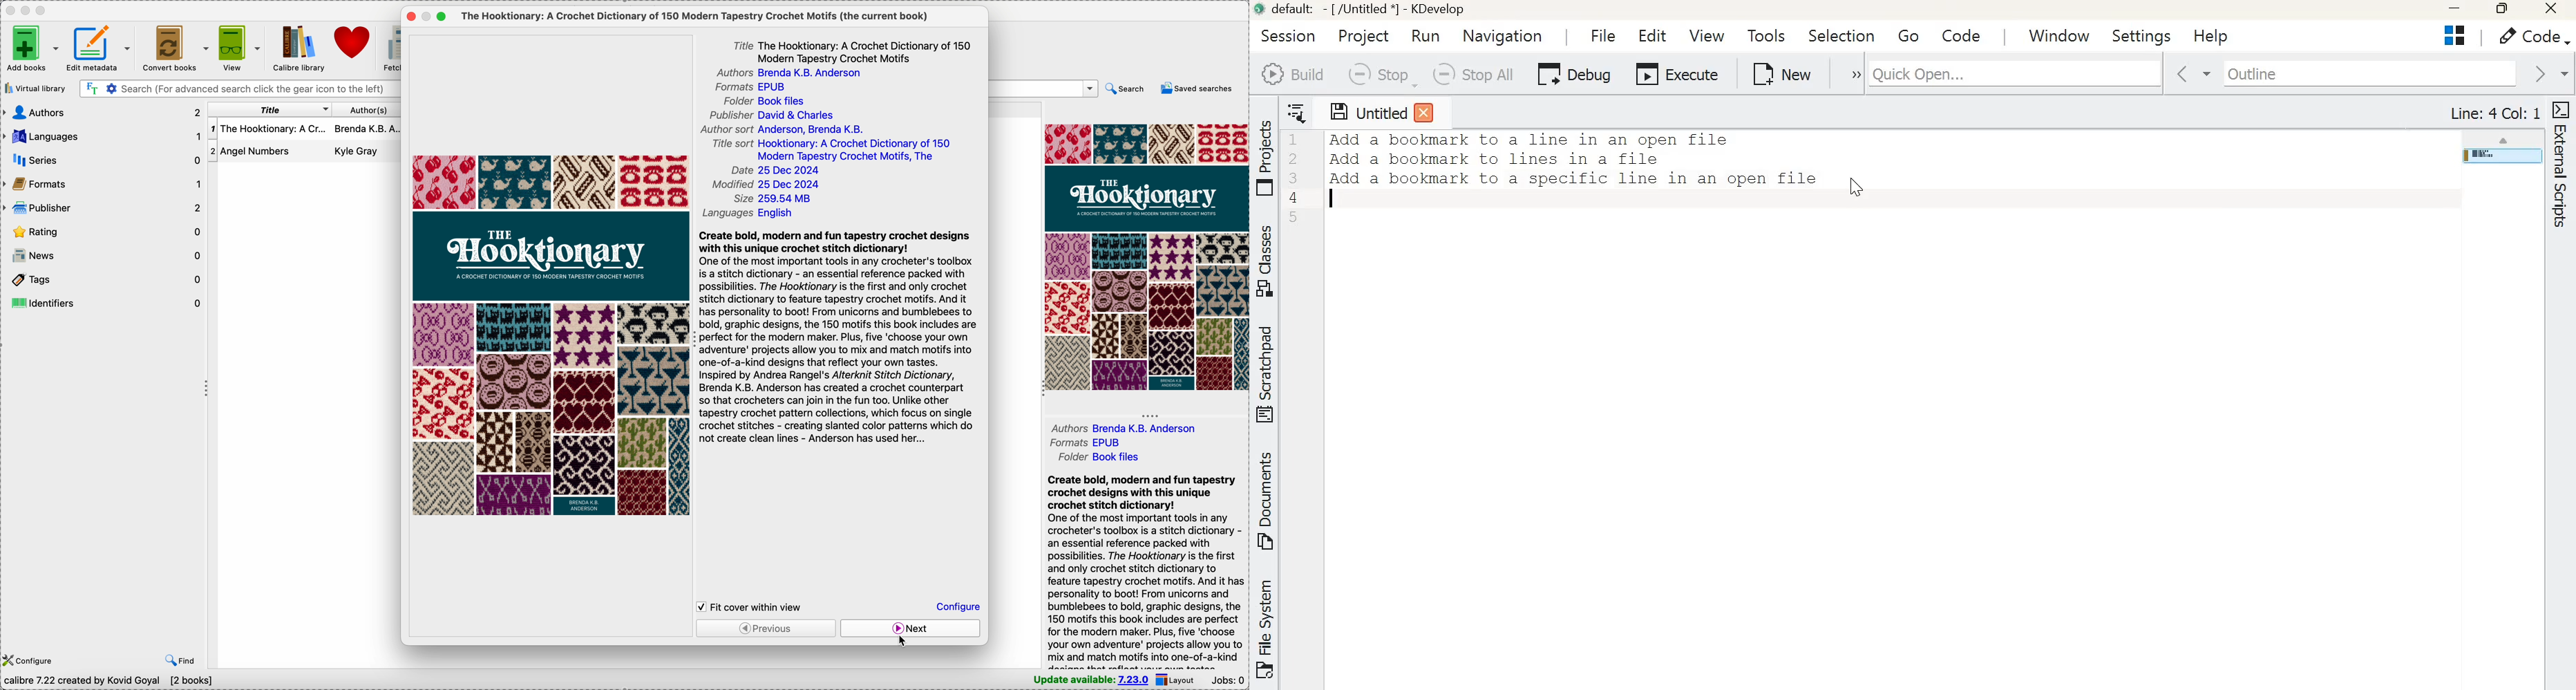  What do you see at coordinates (367, 110) in the screenshot?
I see `author(s)` at bounding box center [367, 110].